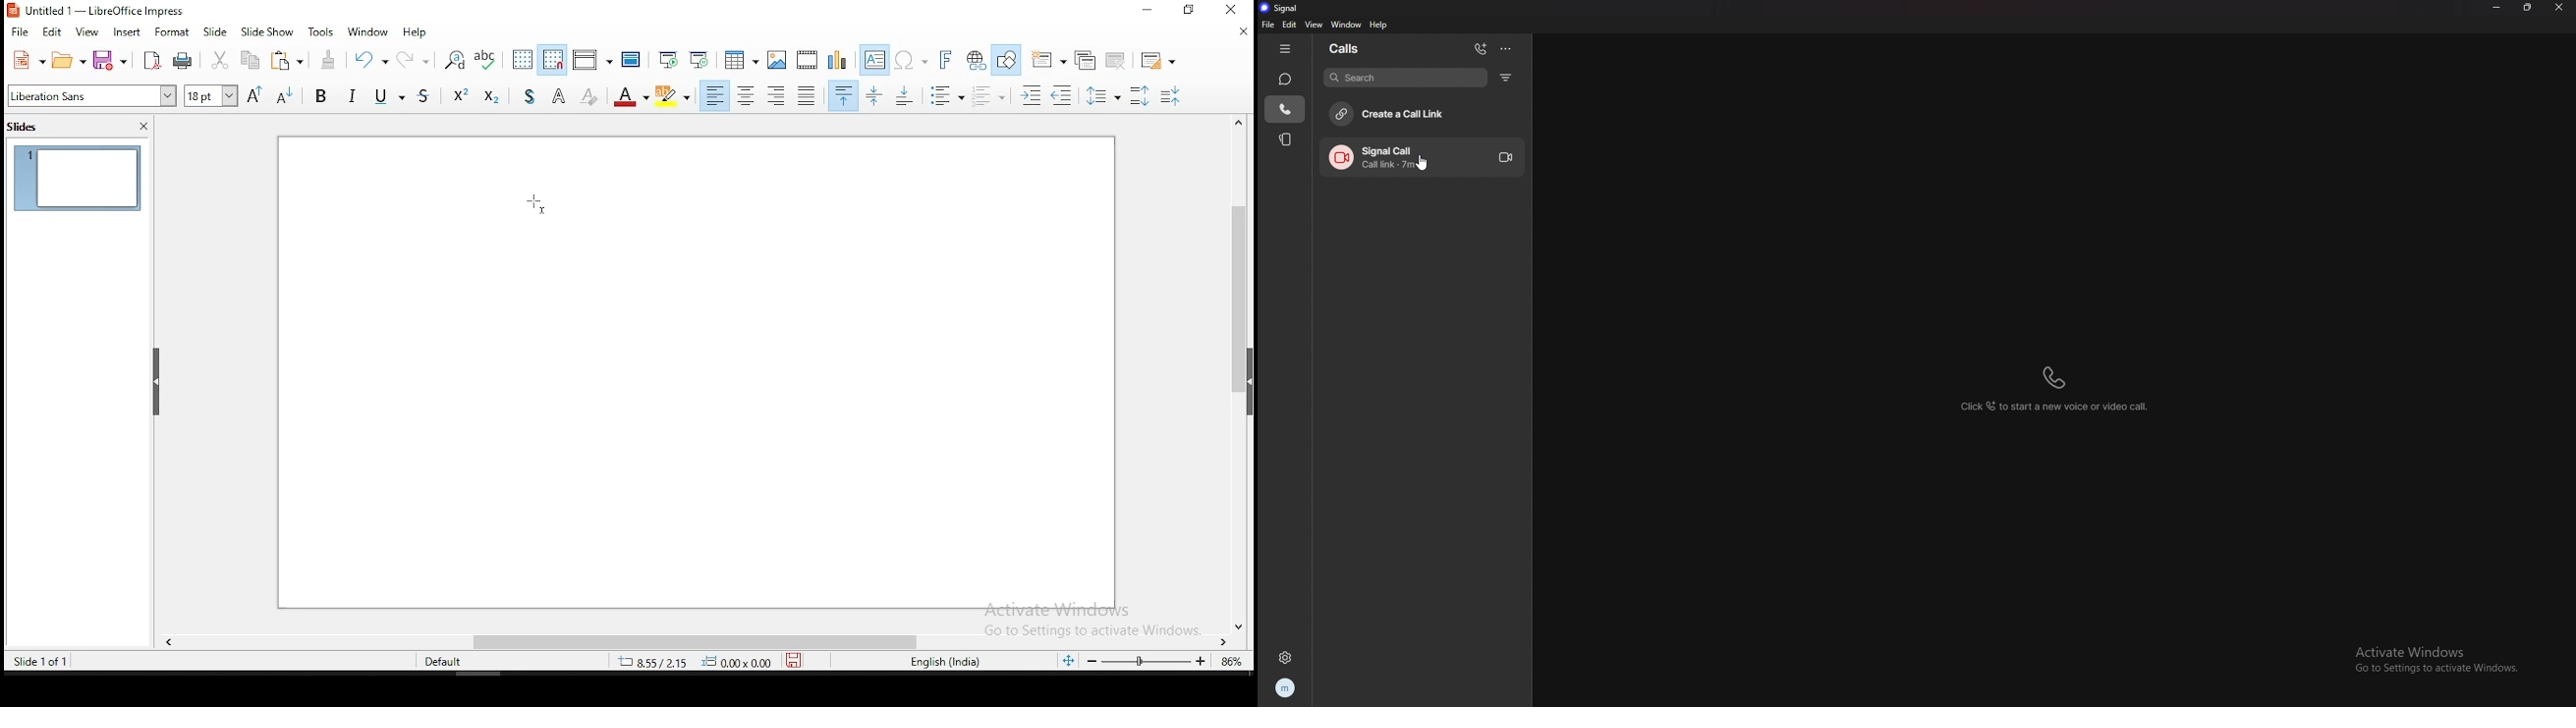 This screenshot has height=728, width=2576. What do you see at coordinates (355, 94) in the screenshot?
I see `italics` at bounding box center [355, 94].